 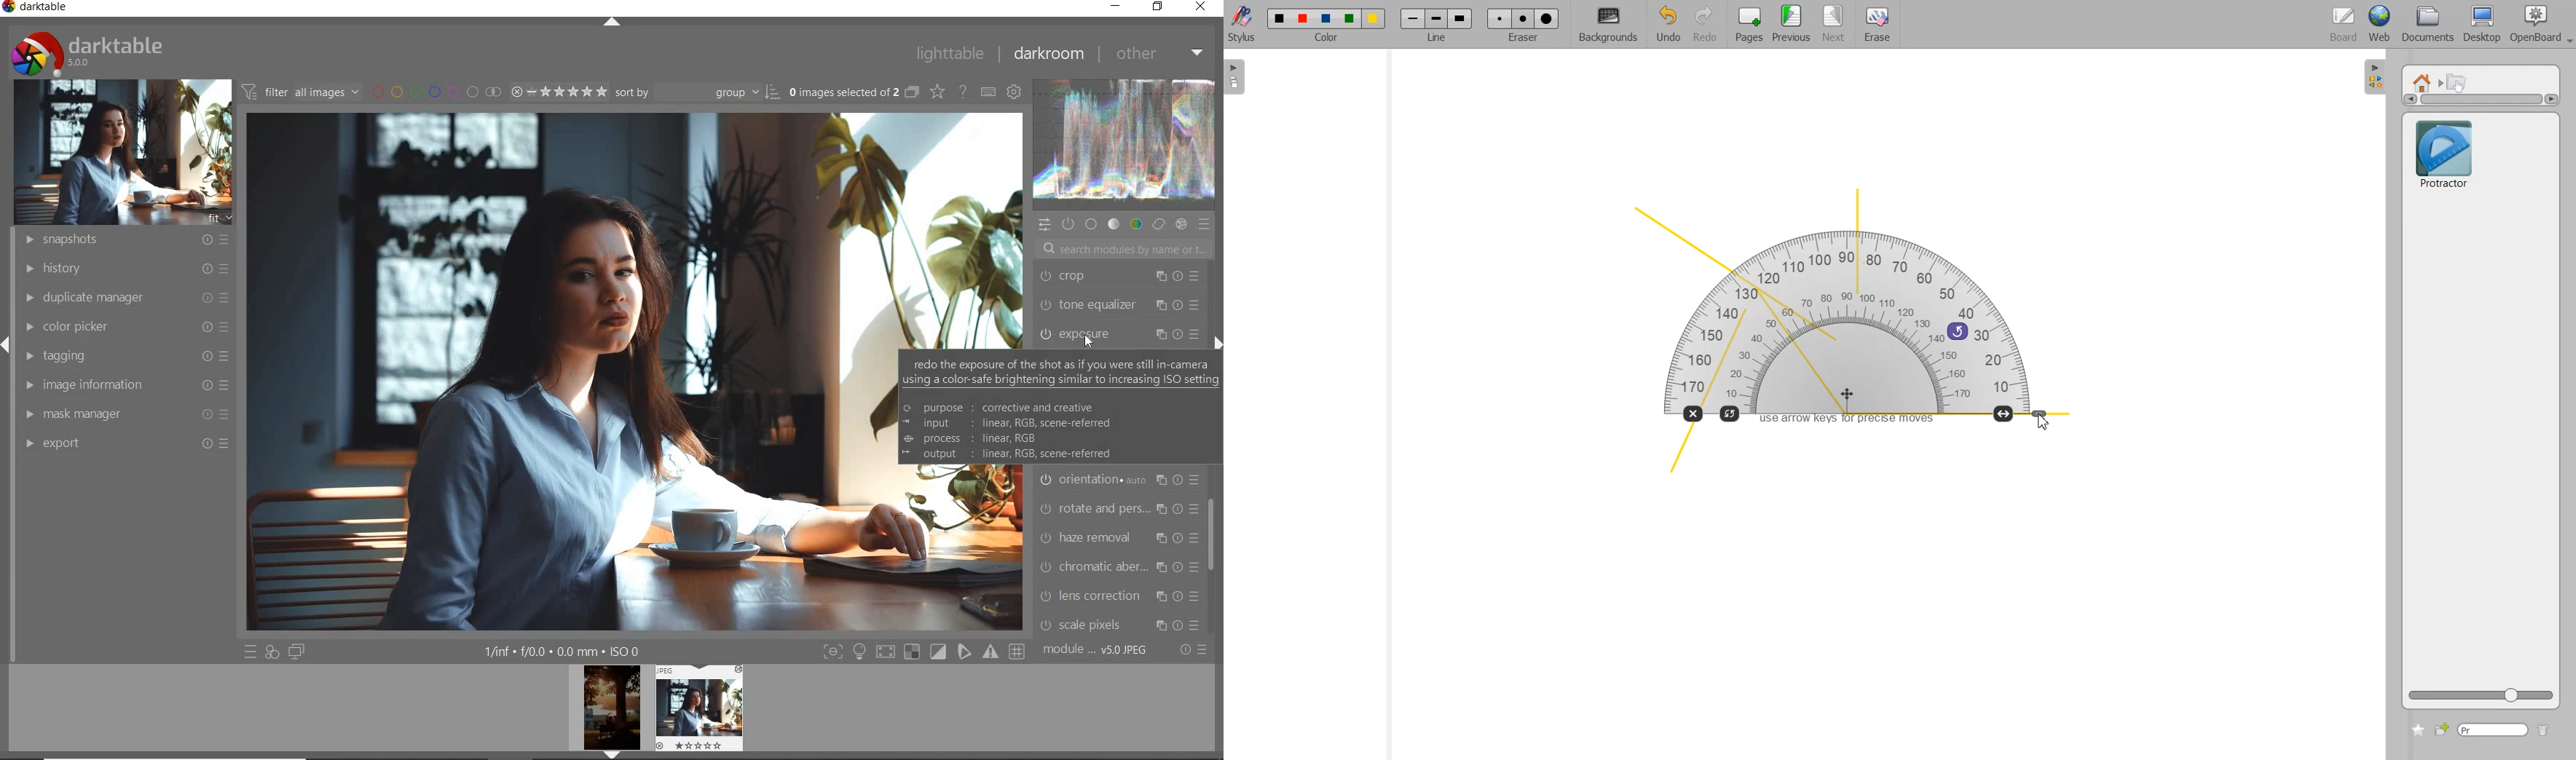 What do you see at coordinates (1019, 430) in the screenshot?
I see `© purpose : corrective and creative

~ input: linear, RGB, scene-referred
© process : linear, RGB

= output : linear, RGB, scene-referred` at bounding box center [1019, 430].